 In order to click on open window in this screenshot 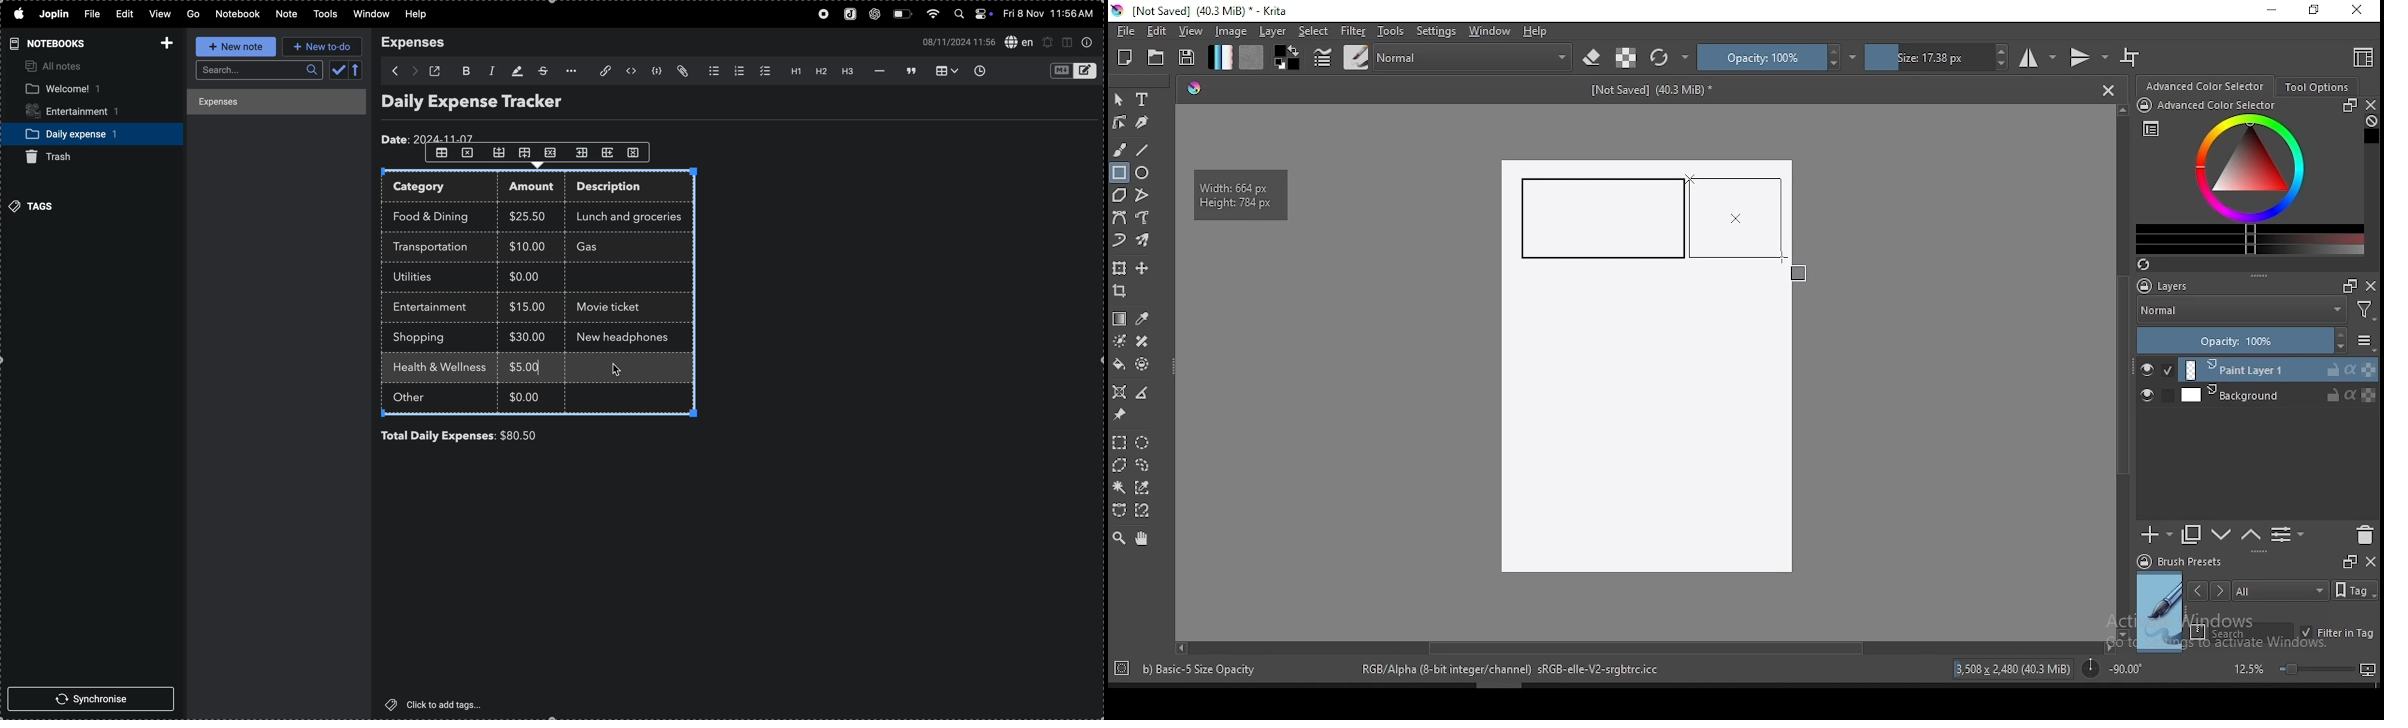, I will do `click(438, 71)`.